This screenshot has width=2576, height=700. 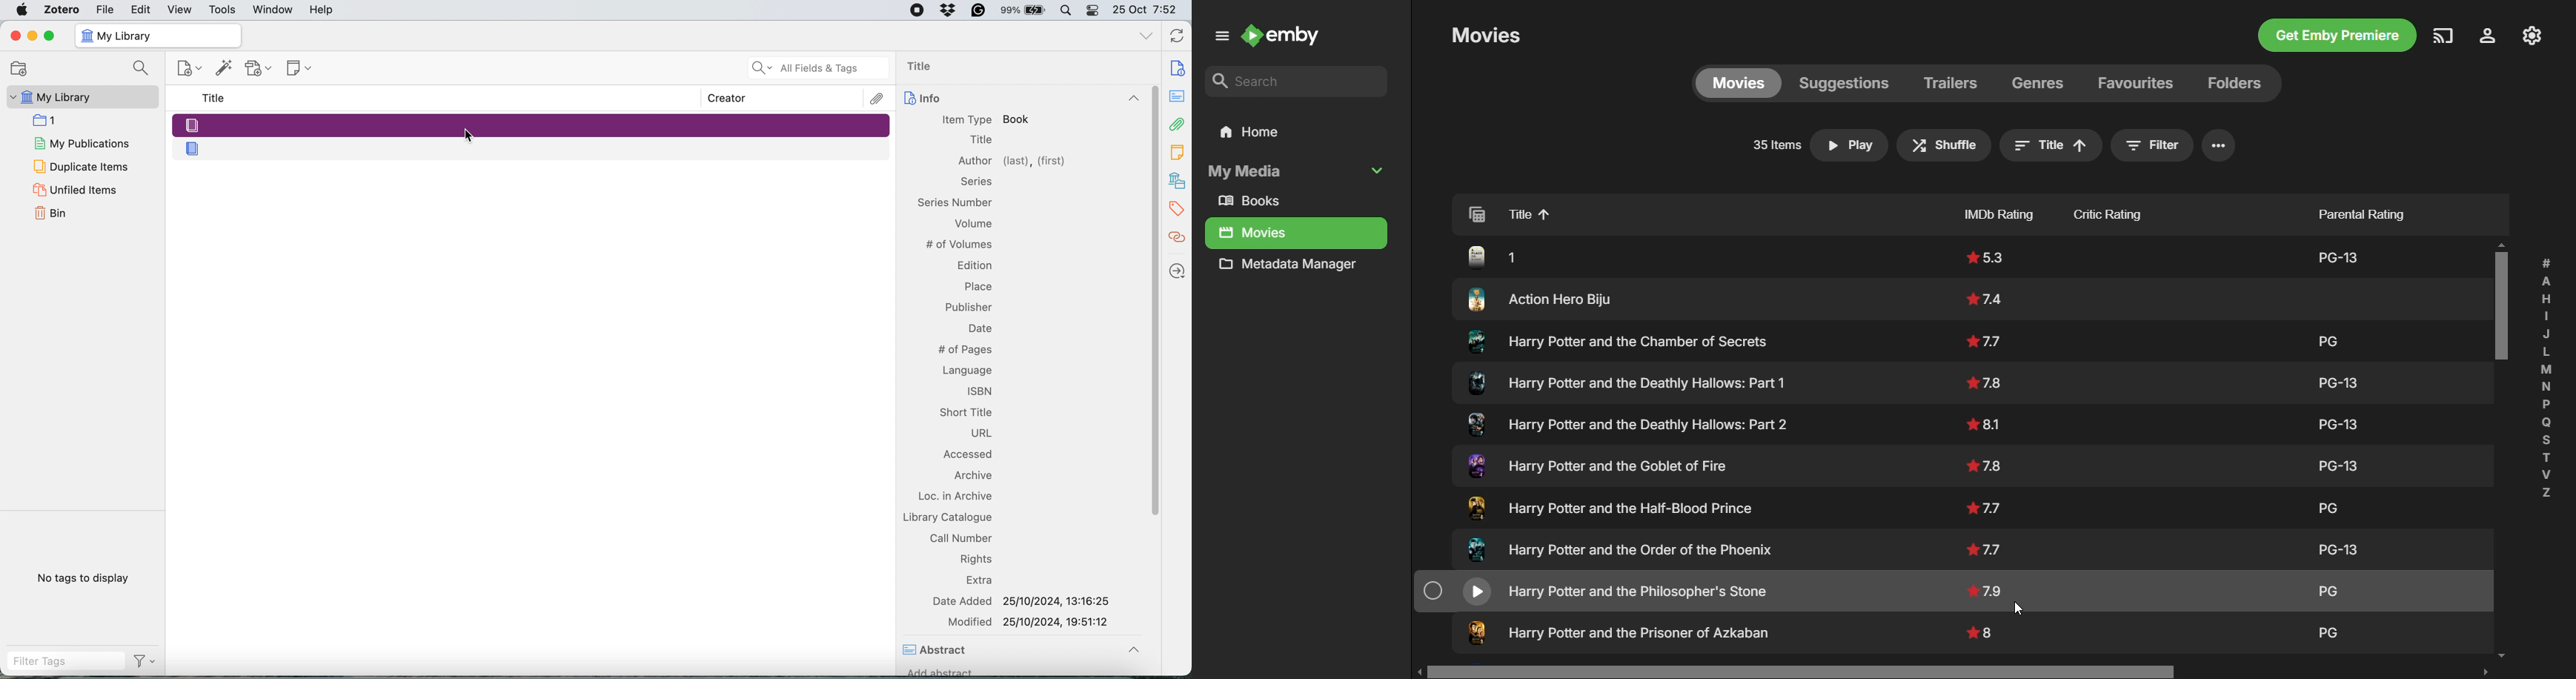 What do you see at coordinates (31, 36) in the screenshot?
I see `Minimize` at bounding box center [31, 36].